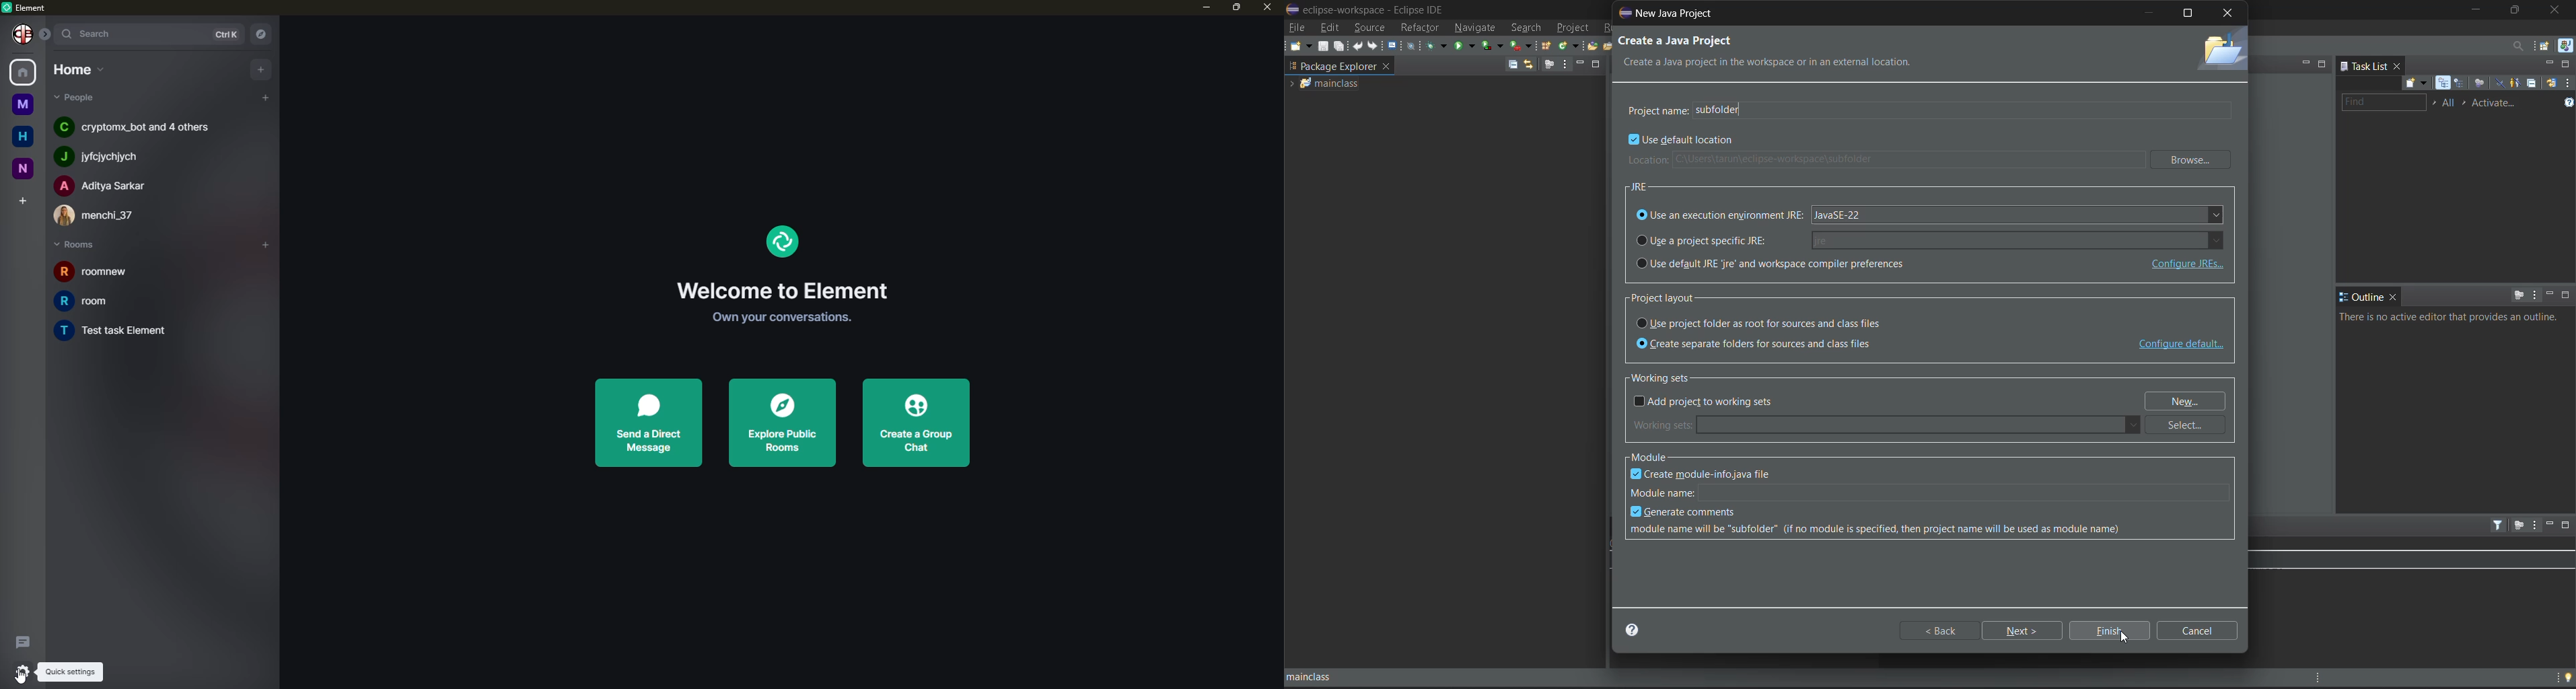 The width and height of the screenshot is (2576, 700). What do you see at coordinates (2556, 10) in the screenshot?
I see `close` at bounding box center [2556, 10].